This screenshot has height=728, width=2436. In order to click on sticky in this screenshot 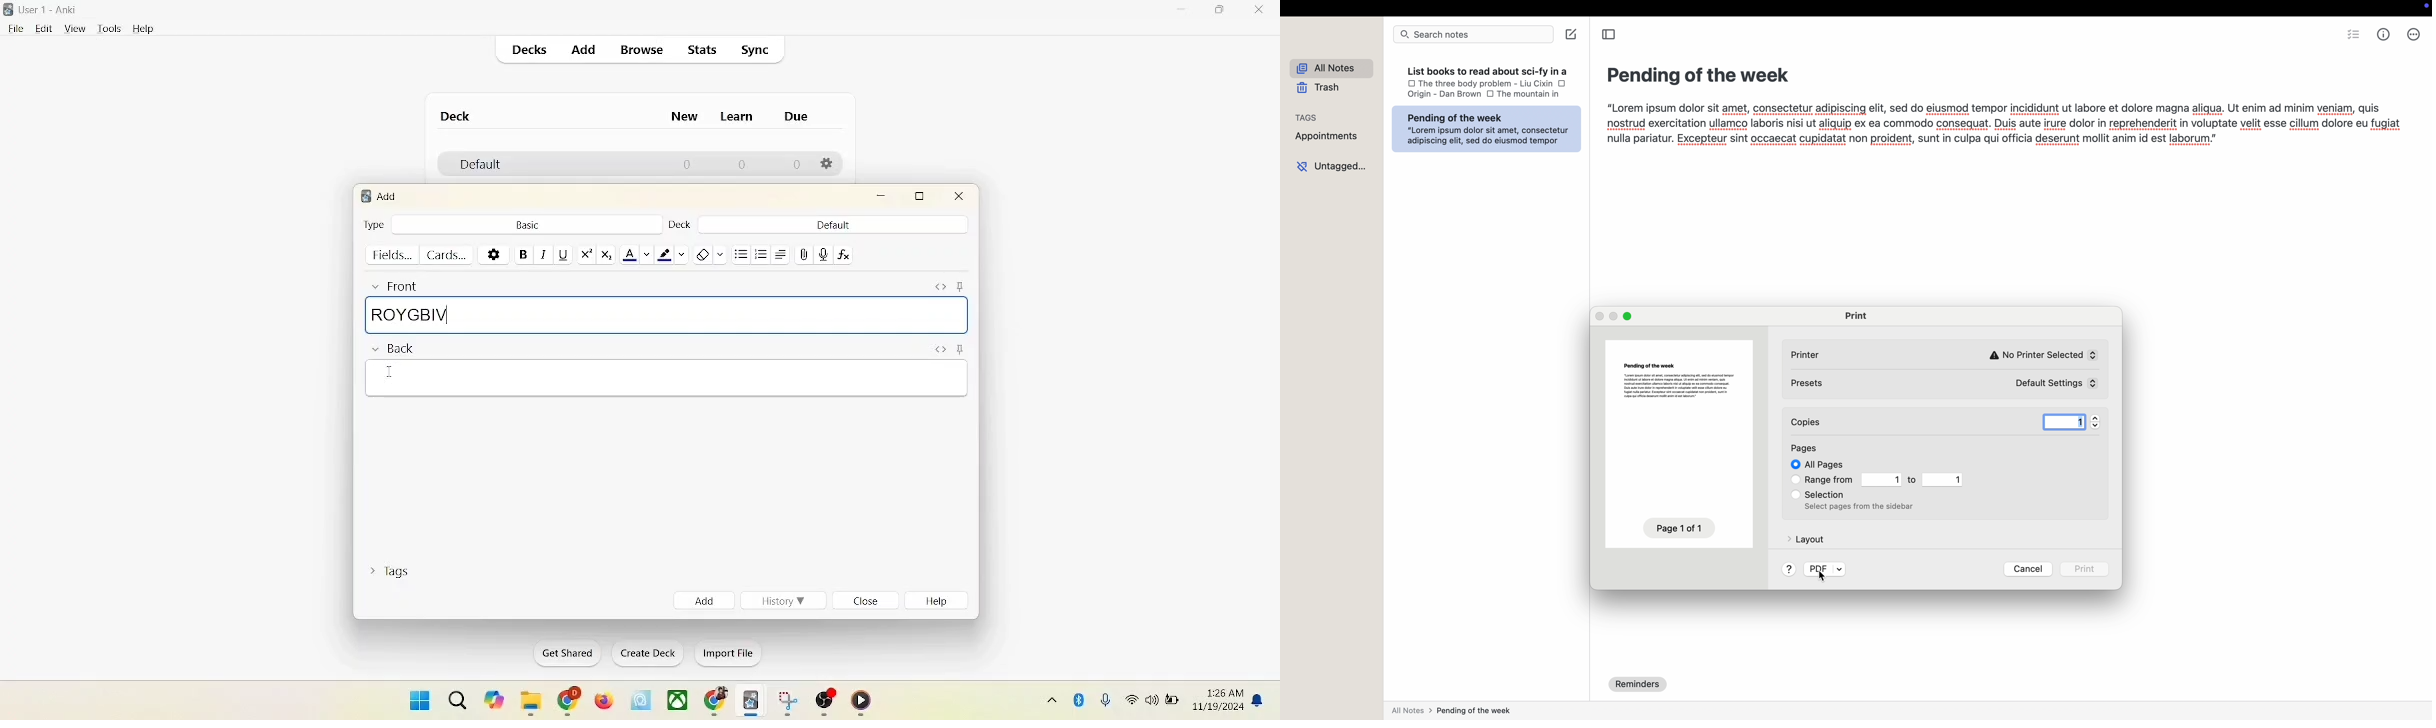, I will do `click(959, 350)`.